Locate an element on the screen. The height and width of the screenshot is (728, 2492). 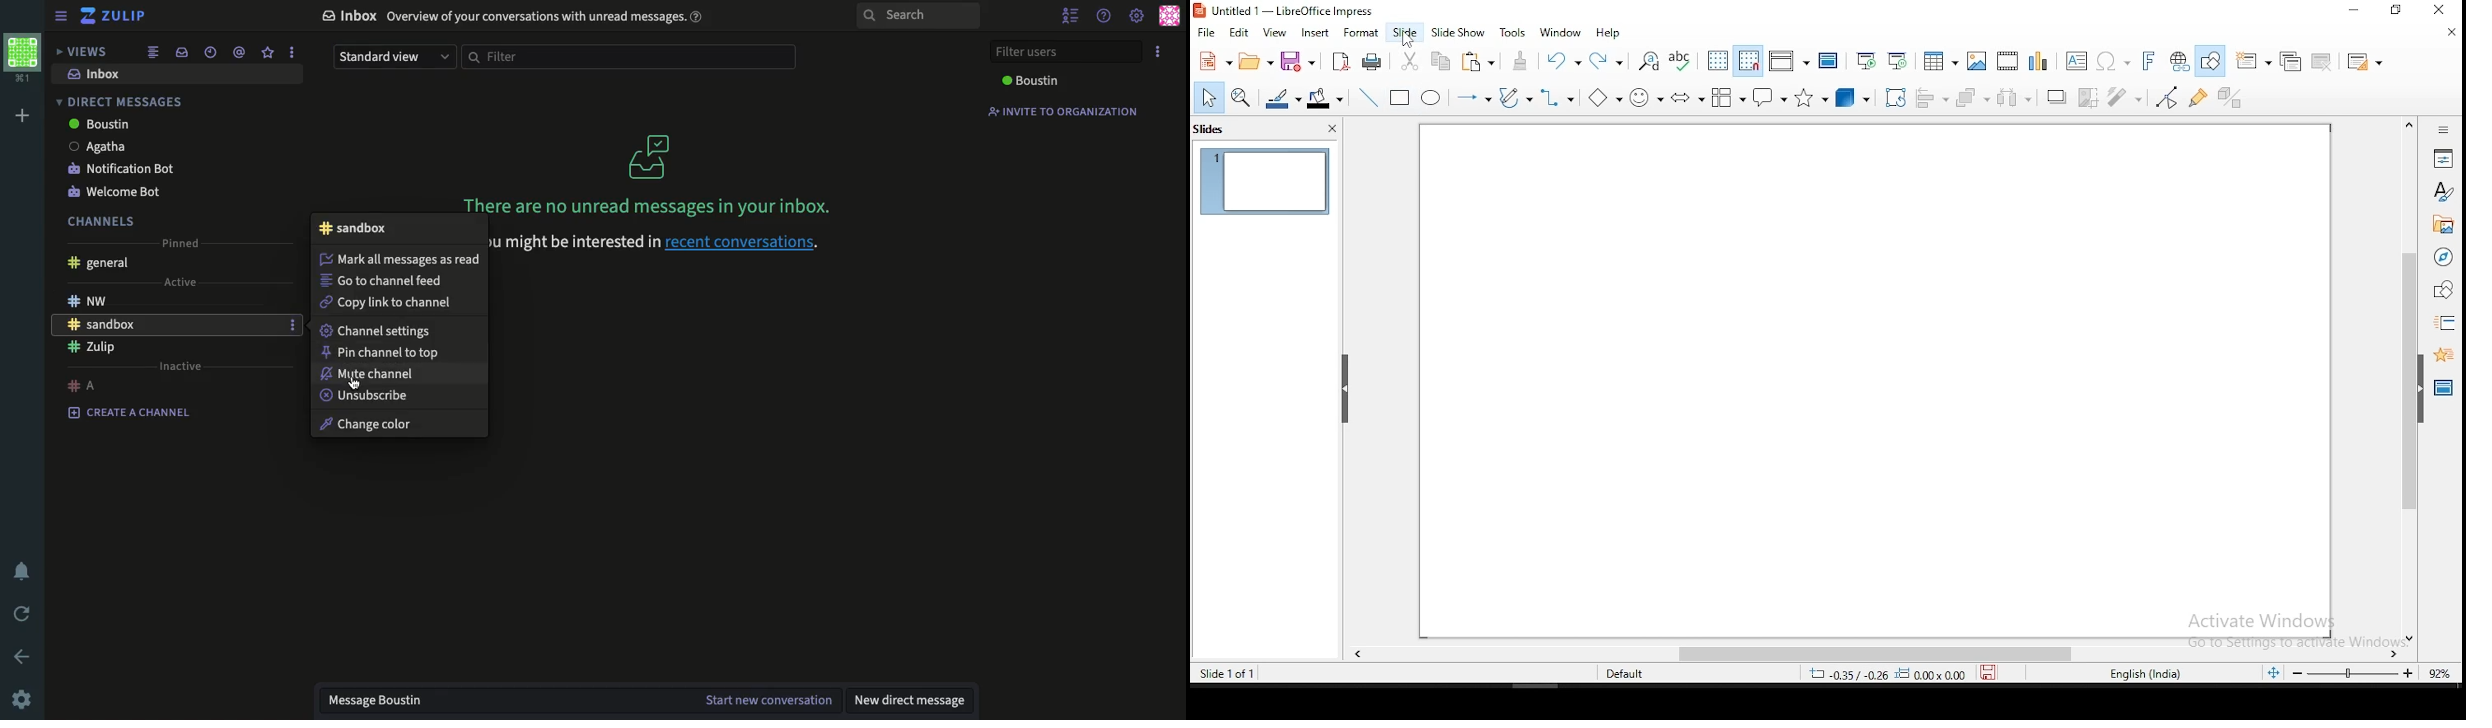
special characters is located at coordinates (2113, 62).